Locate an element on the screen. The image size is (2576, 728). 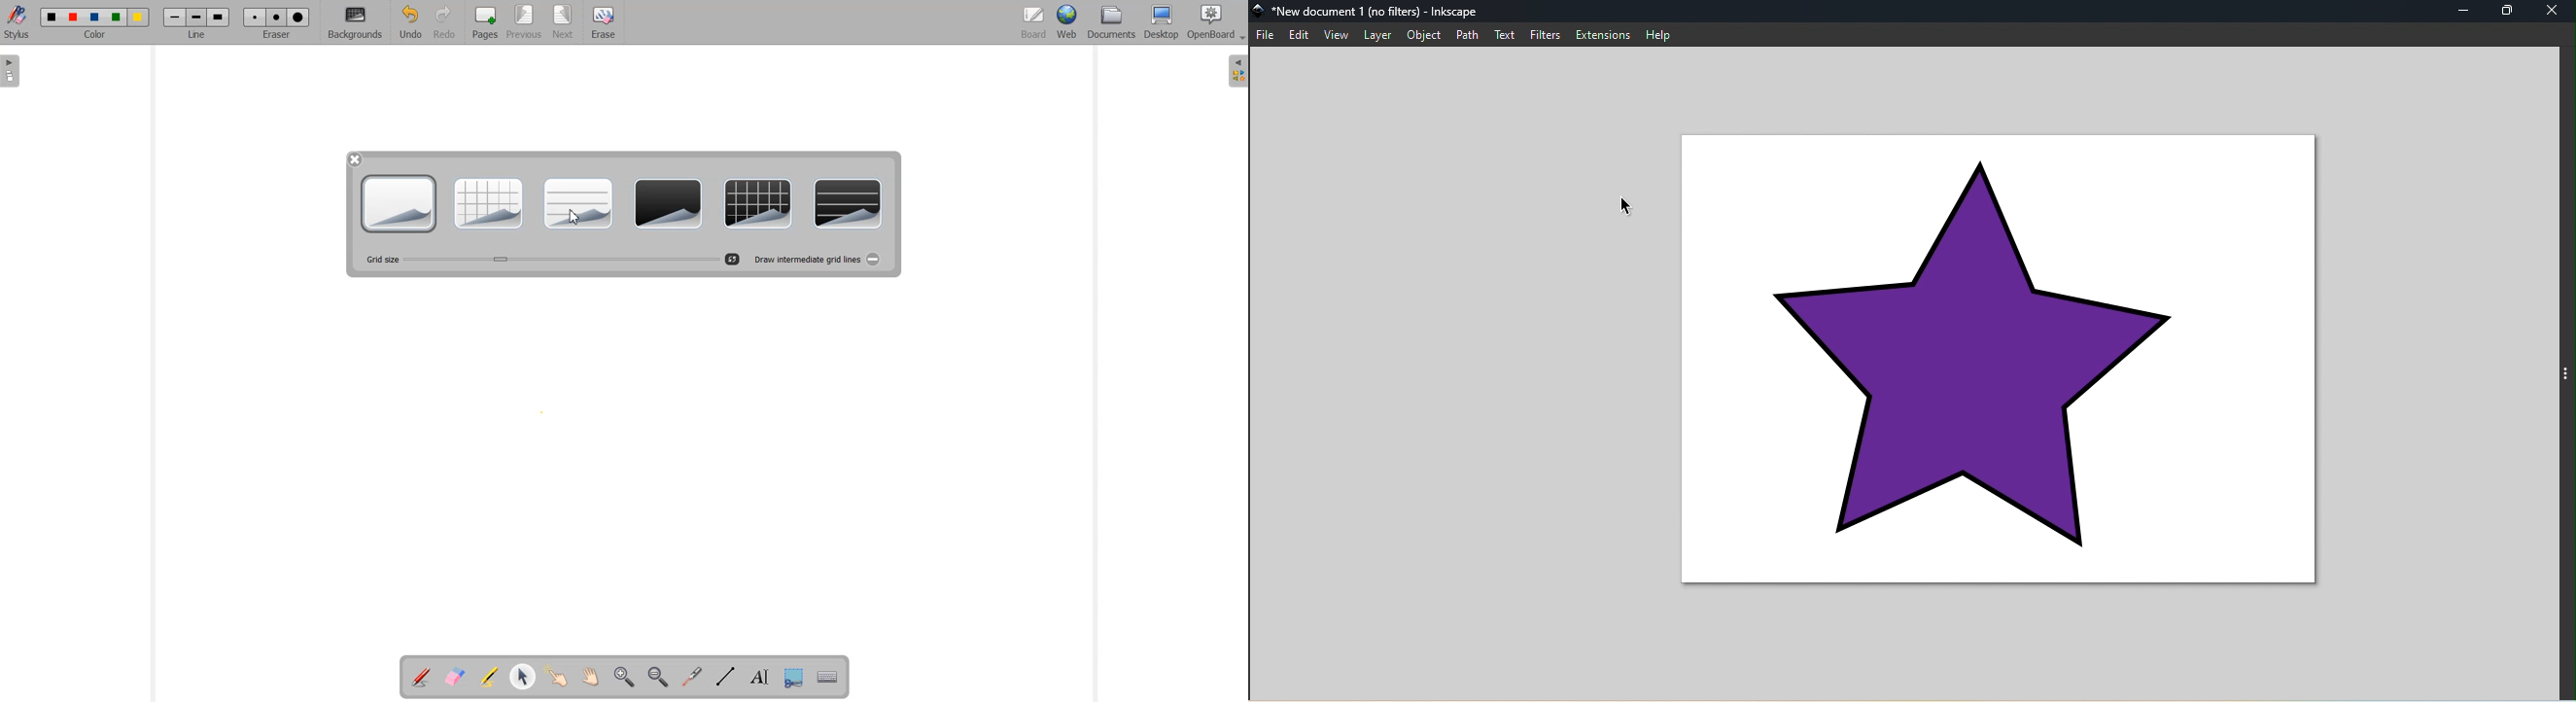
Desktop is located at coordinates (1161, 23).